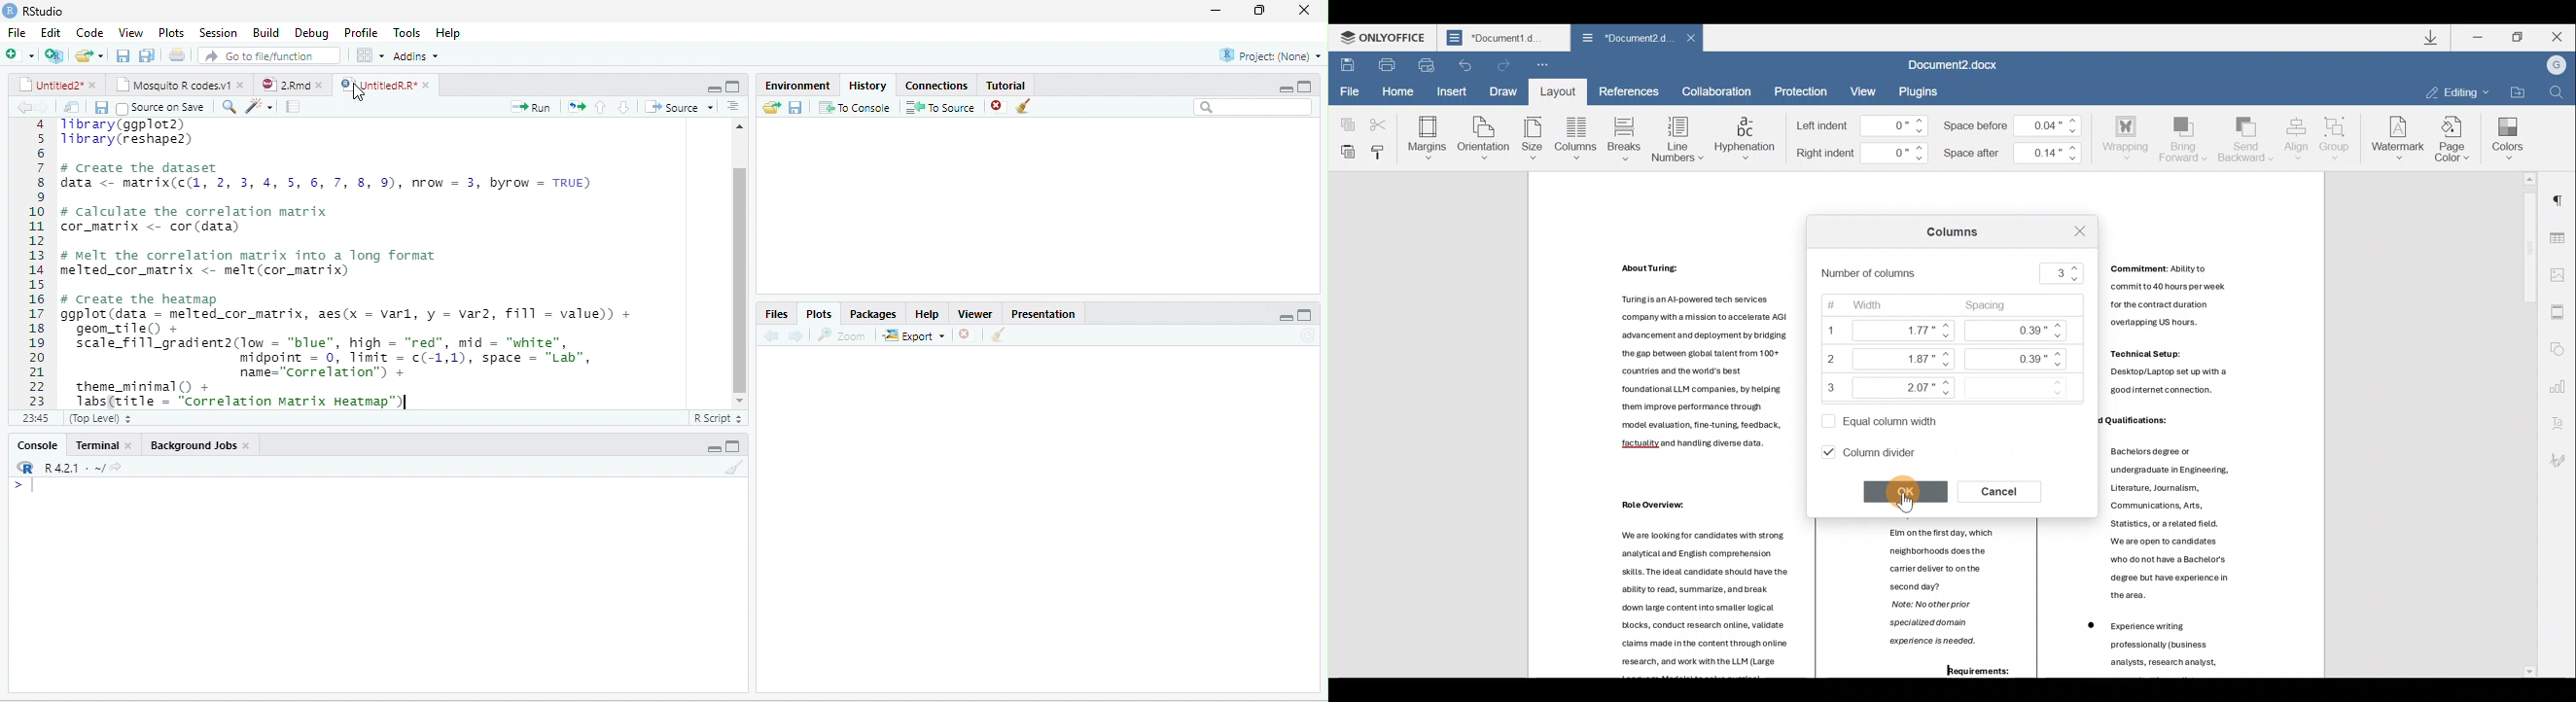 The image size is (2576, 728). Describe the element at coordinates (211, 445) in the screenshot. I see `Backgroun jobs` at that location.